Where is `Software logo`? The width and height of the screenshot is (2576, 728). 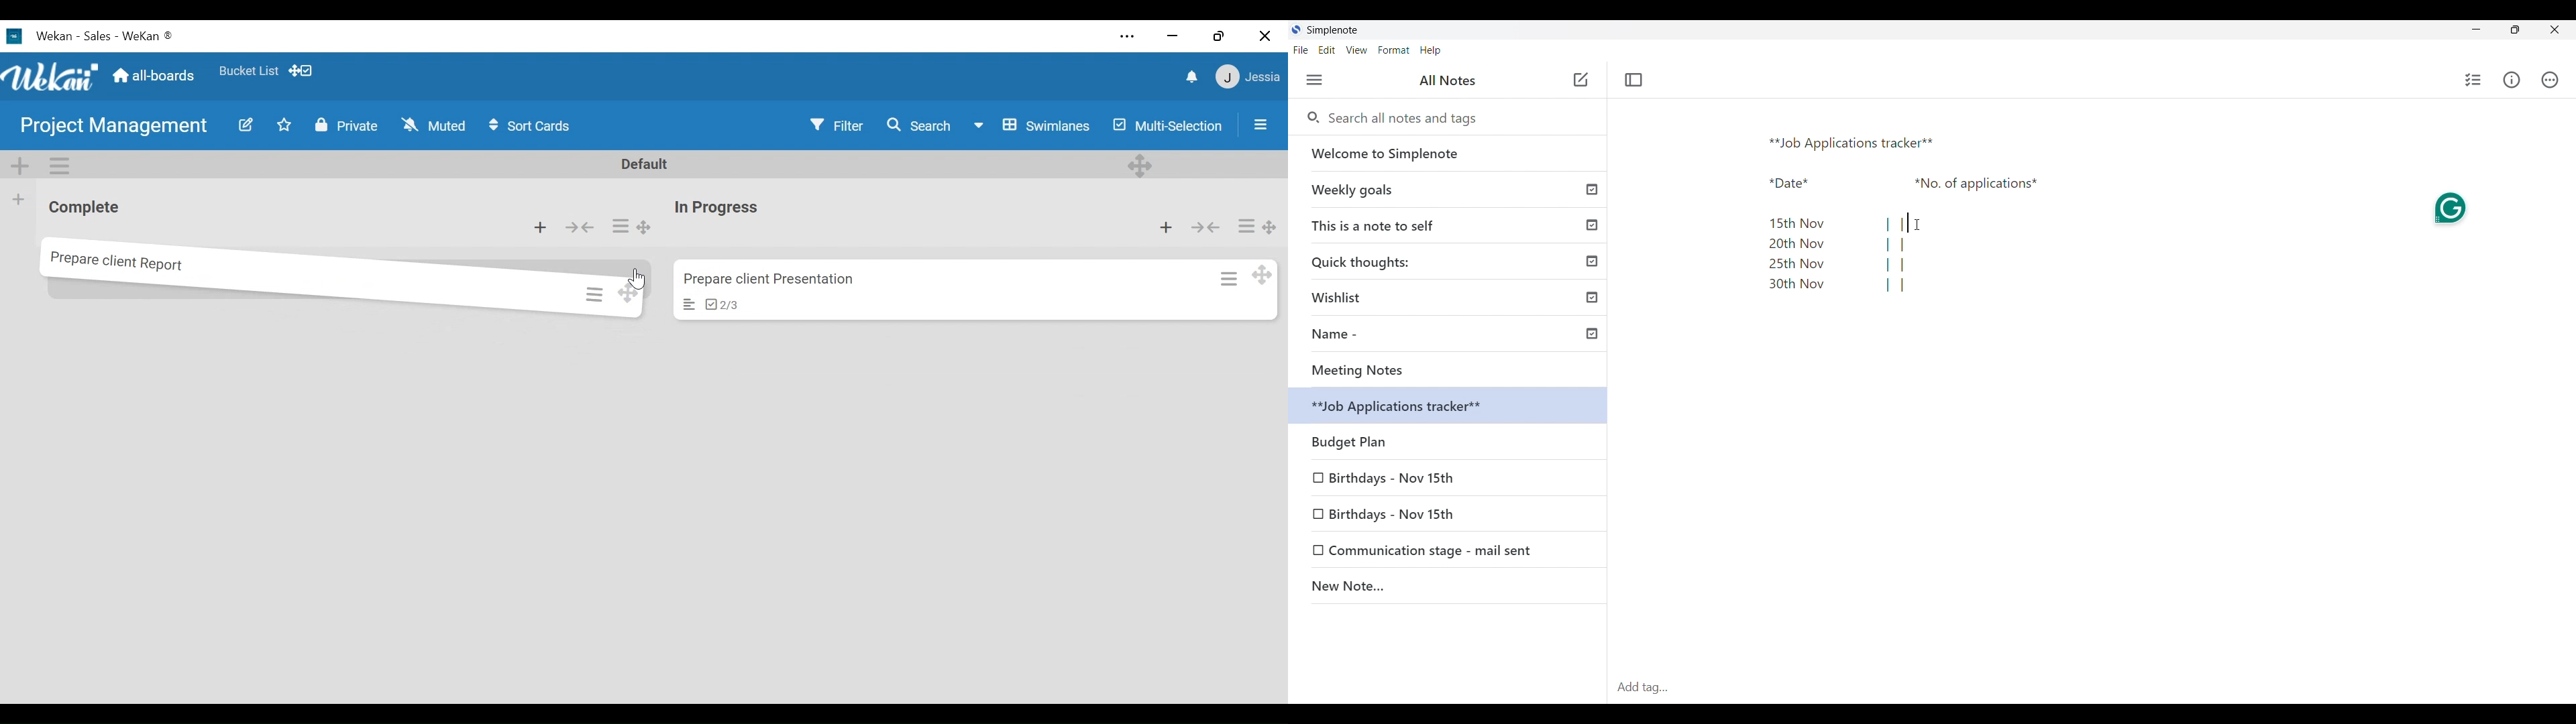
Software logo is located at coordinates (1295, 29).